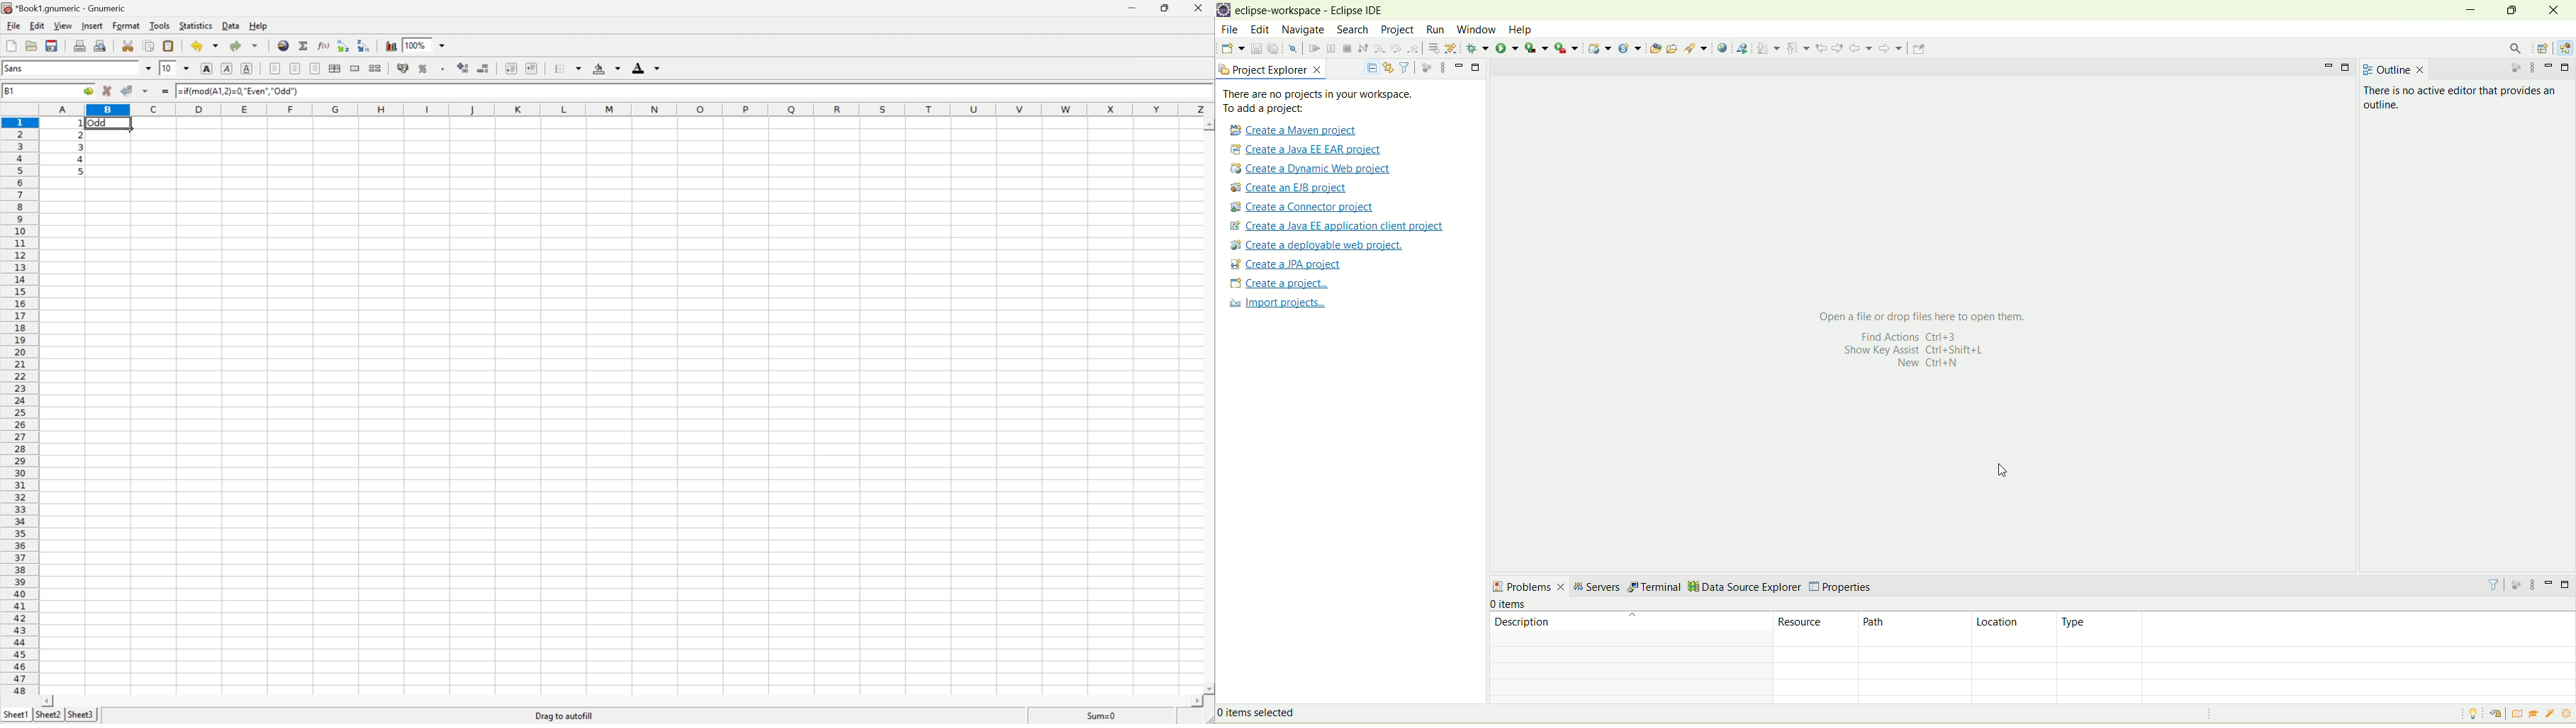 Image resolution: width=2576 pixels, height=728 pixels. Describe the element at coordinates (566, 67) in the screenshot. I see `Borders` at that location.